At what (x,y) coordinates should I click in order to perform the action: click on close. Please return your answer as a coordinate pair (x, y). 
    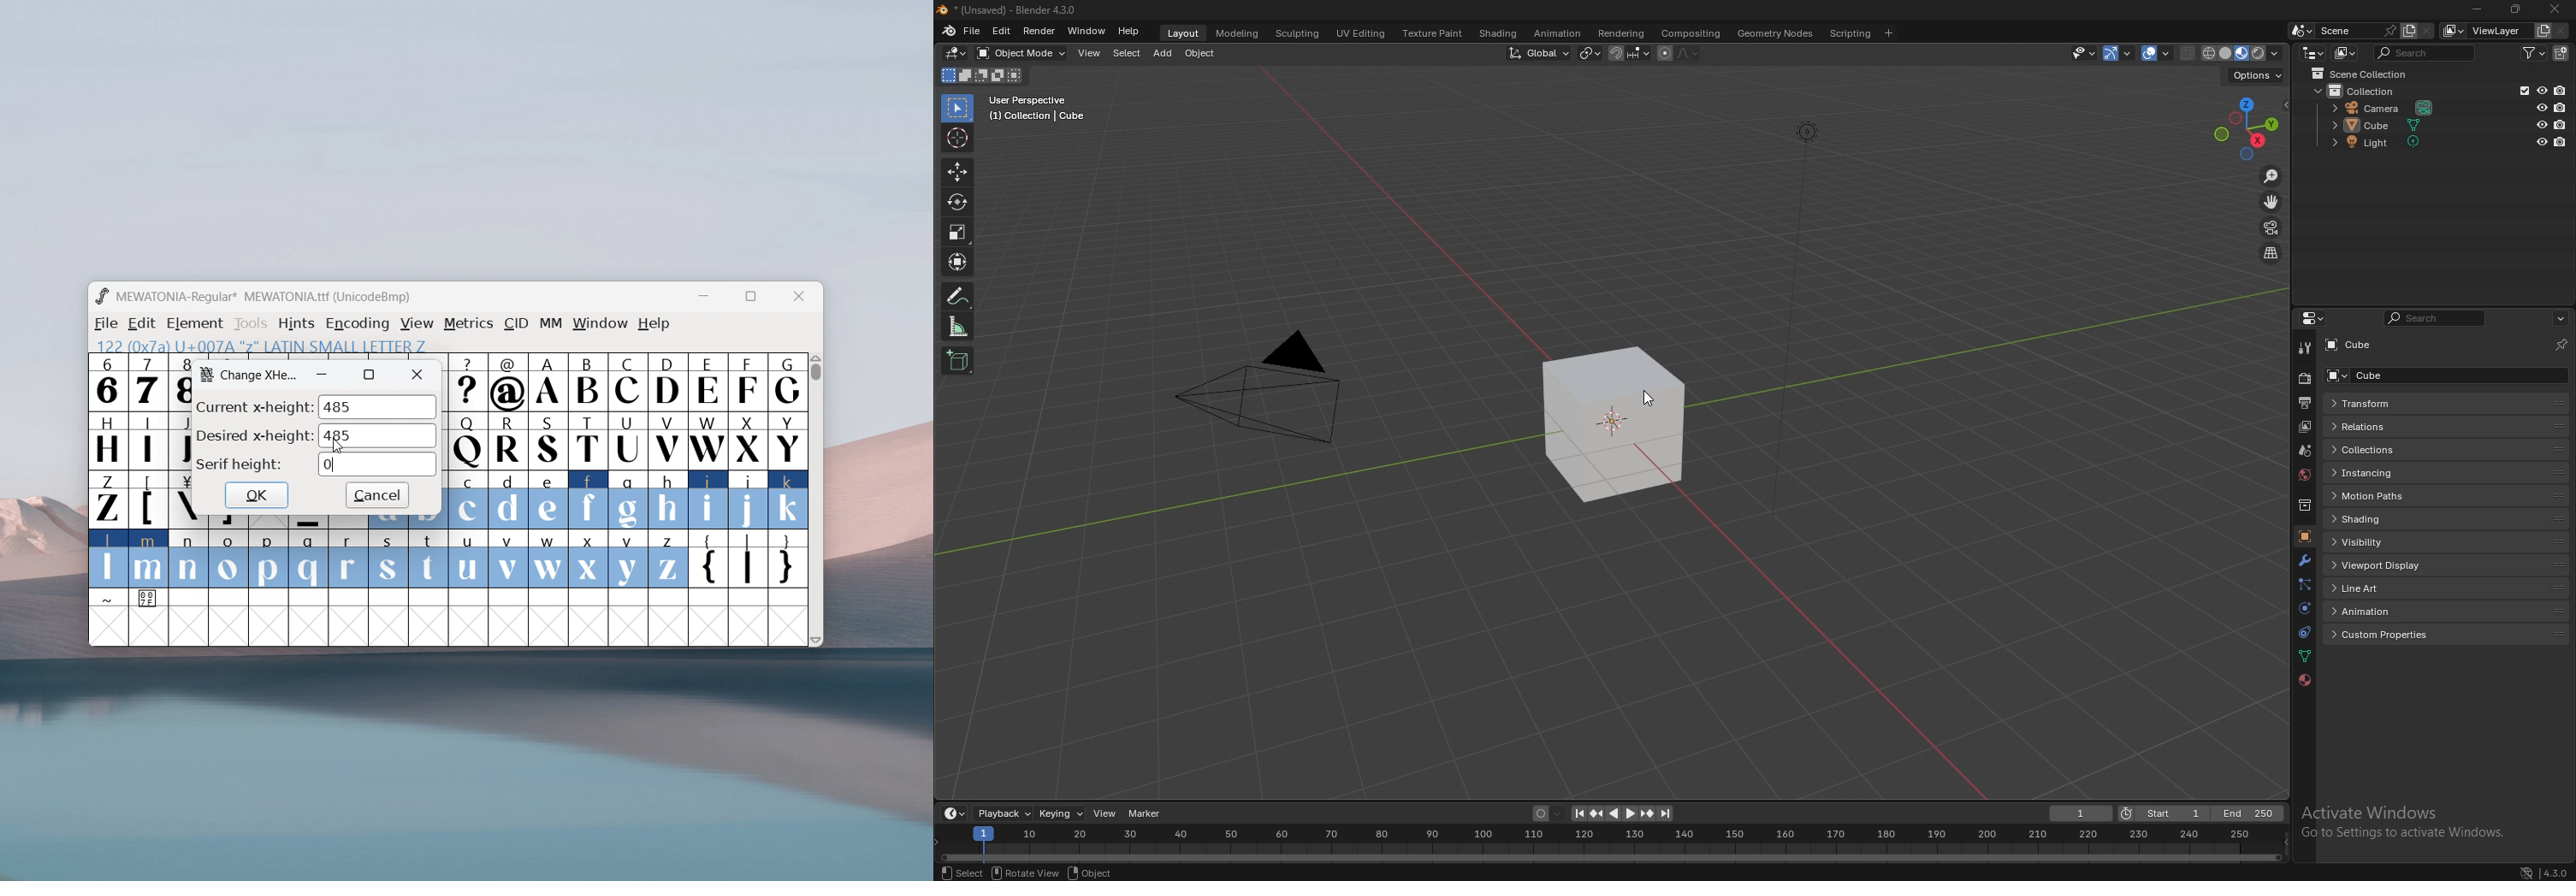
    Looking at the image, I should click on (799, 297).